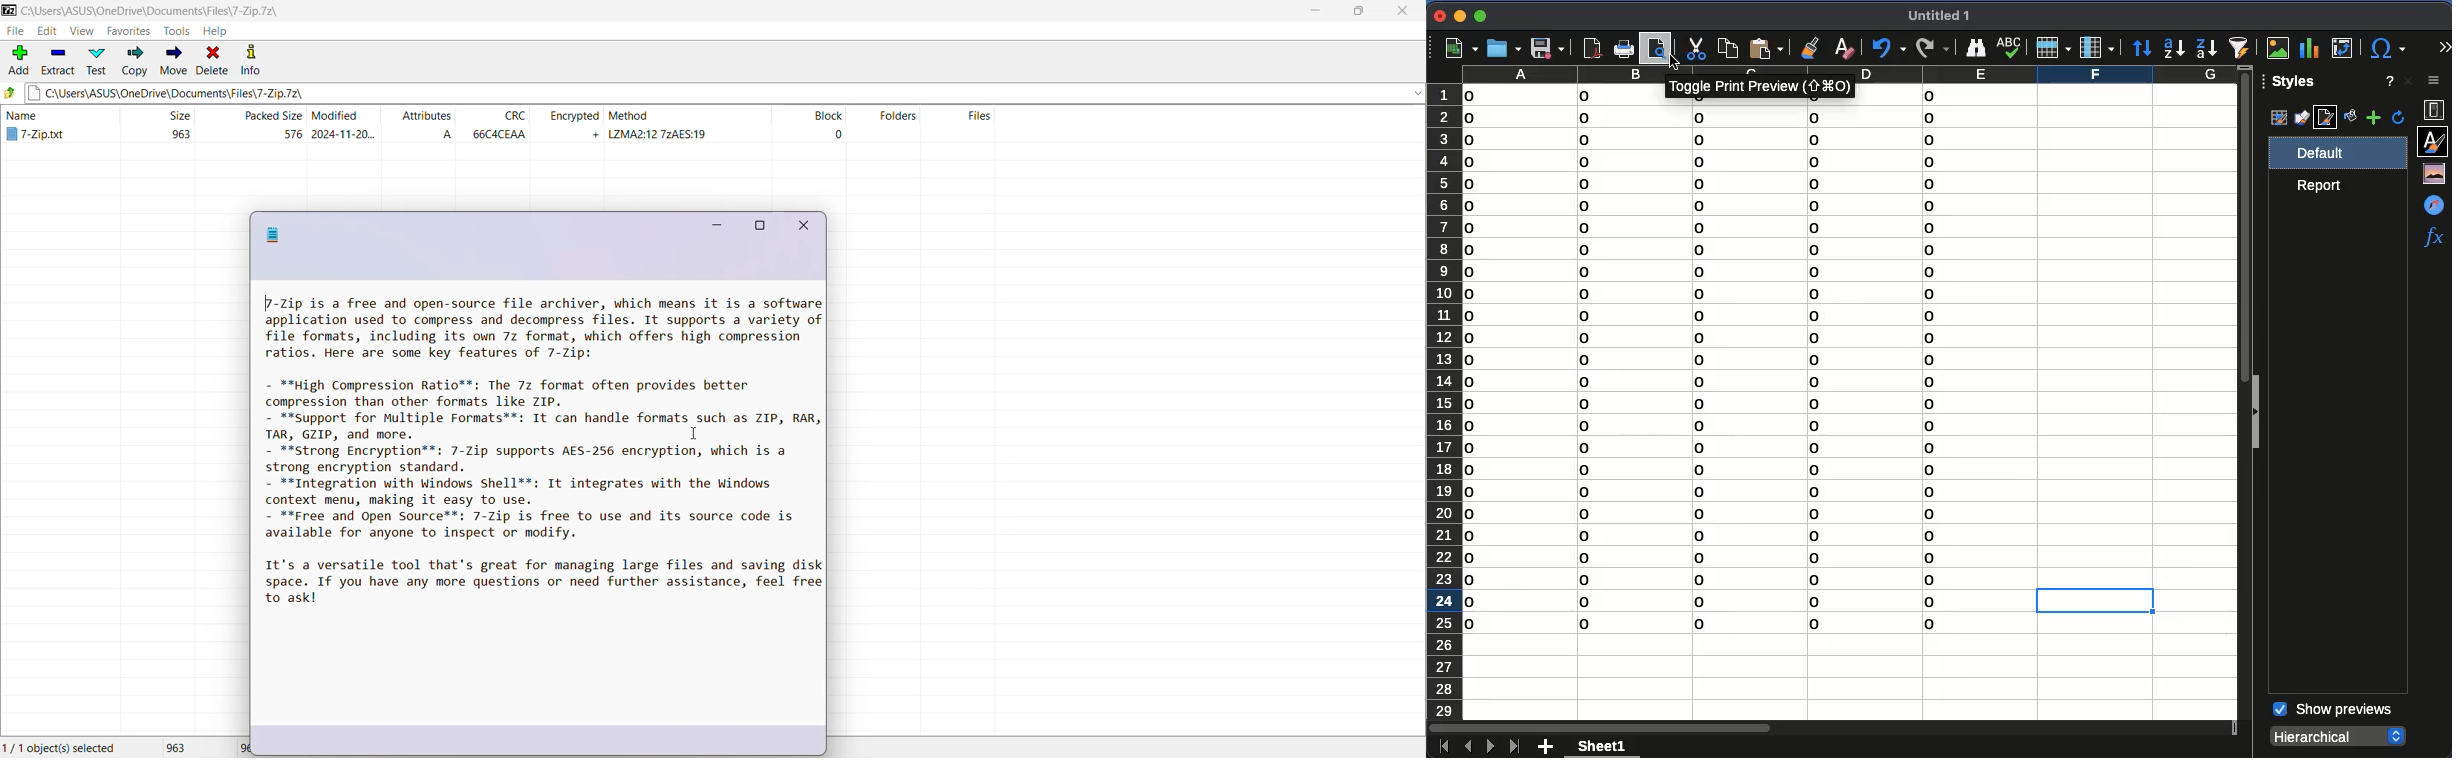 The width and height of the screenshot is (2464, 784). I want to click on properties, so click(2435, 110).